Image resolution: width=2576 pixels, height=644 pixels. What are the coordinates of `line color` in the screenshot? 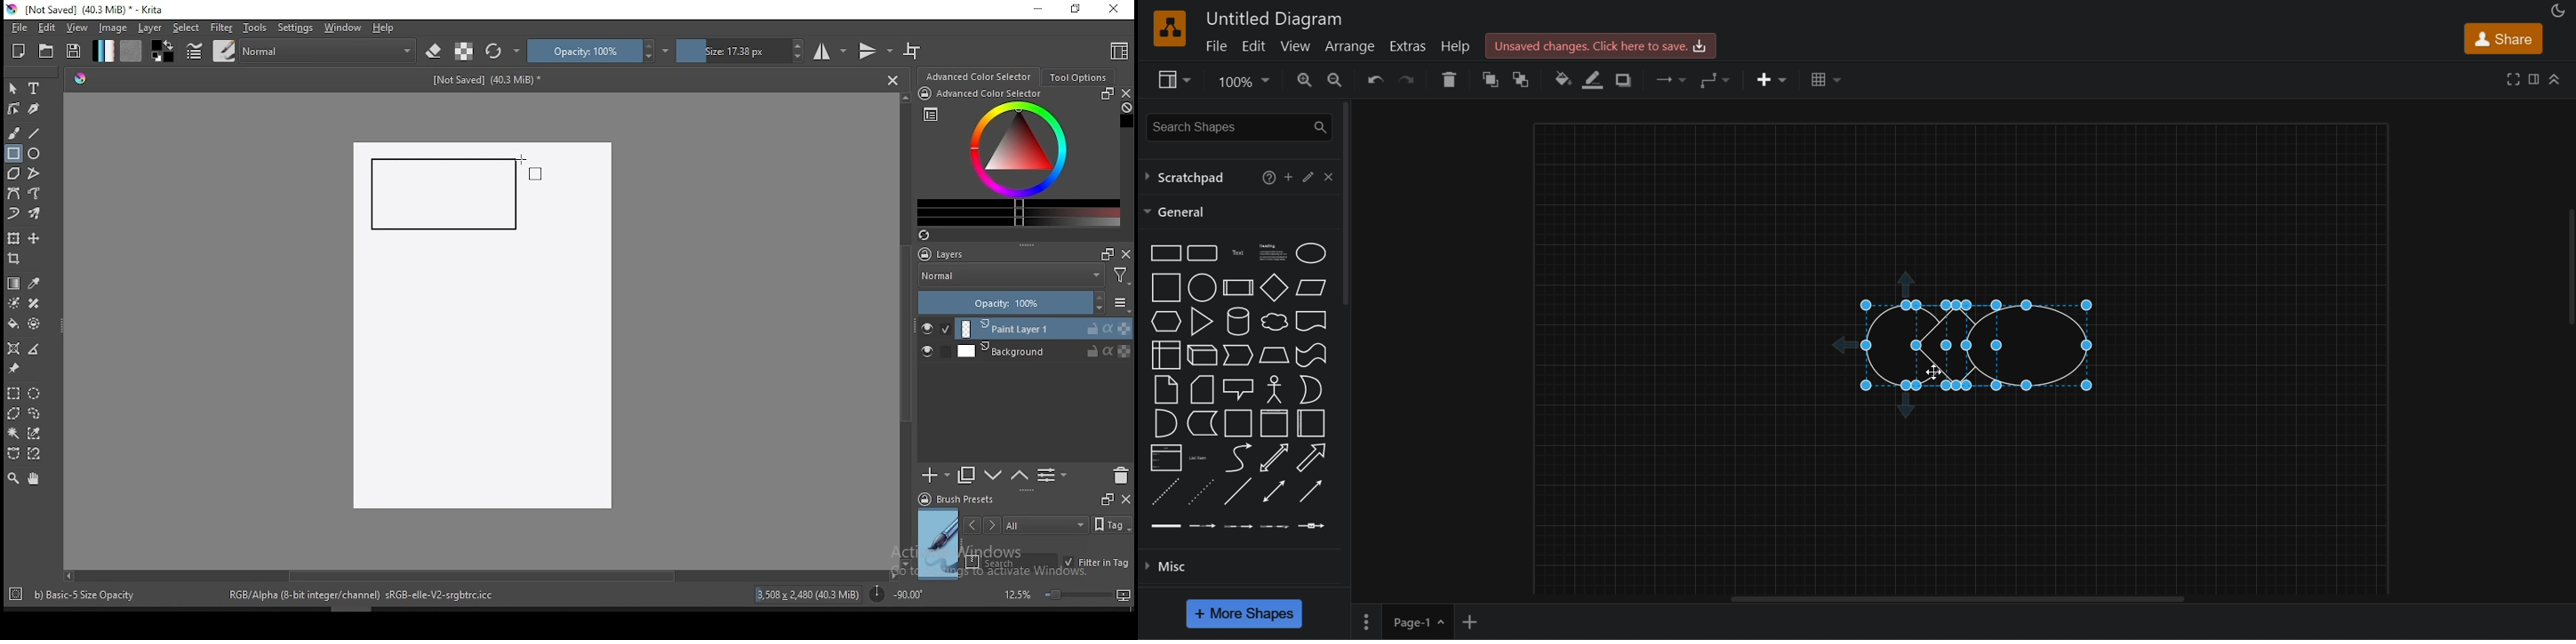 It's located at (1593, 80).